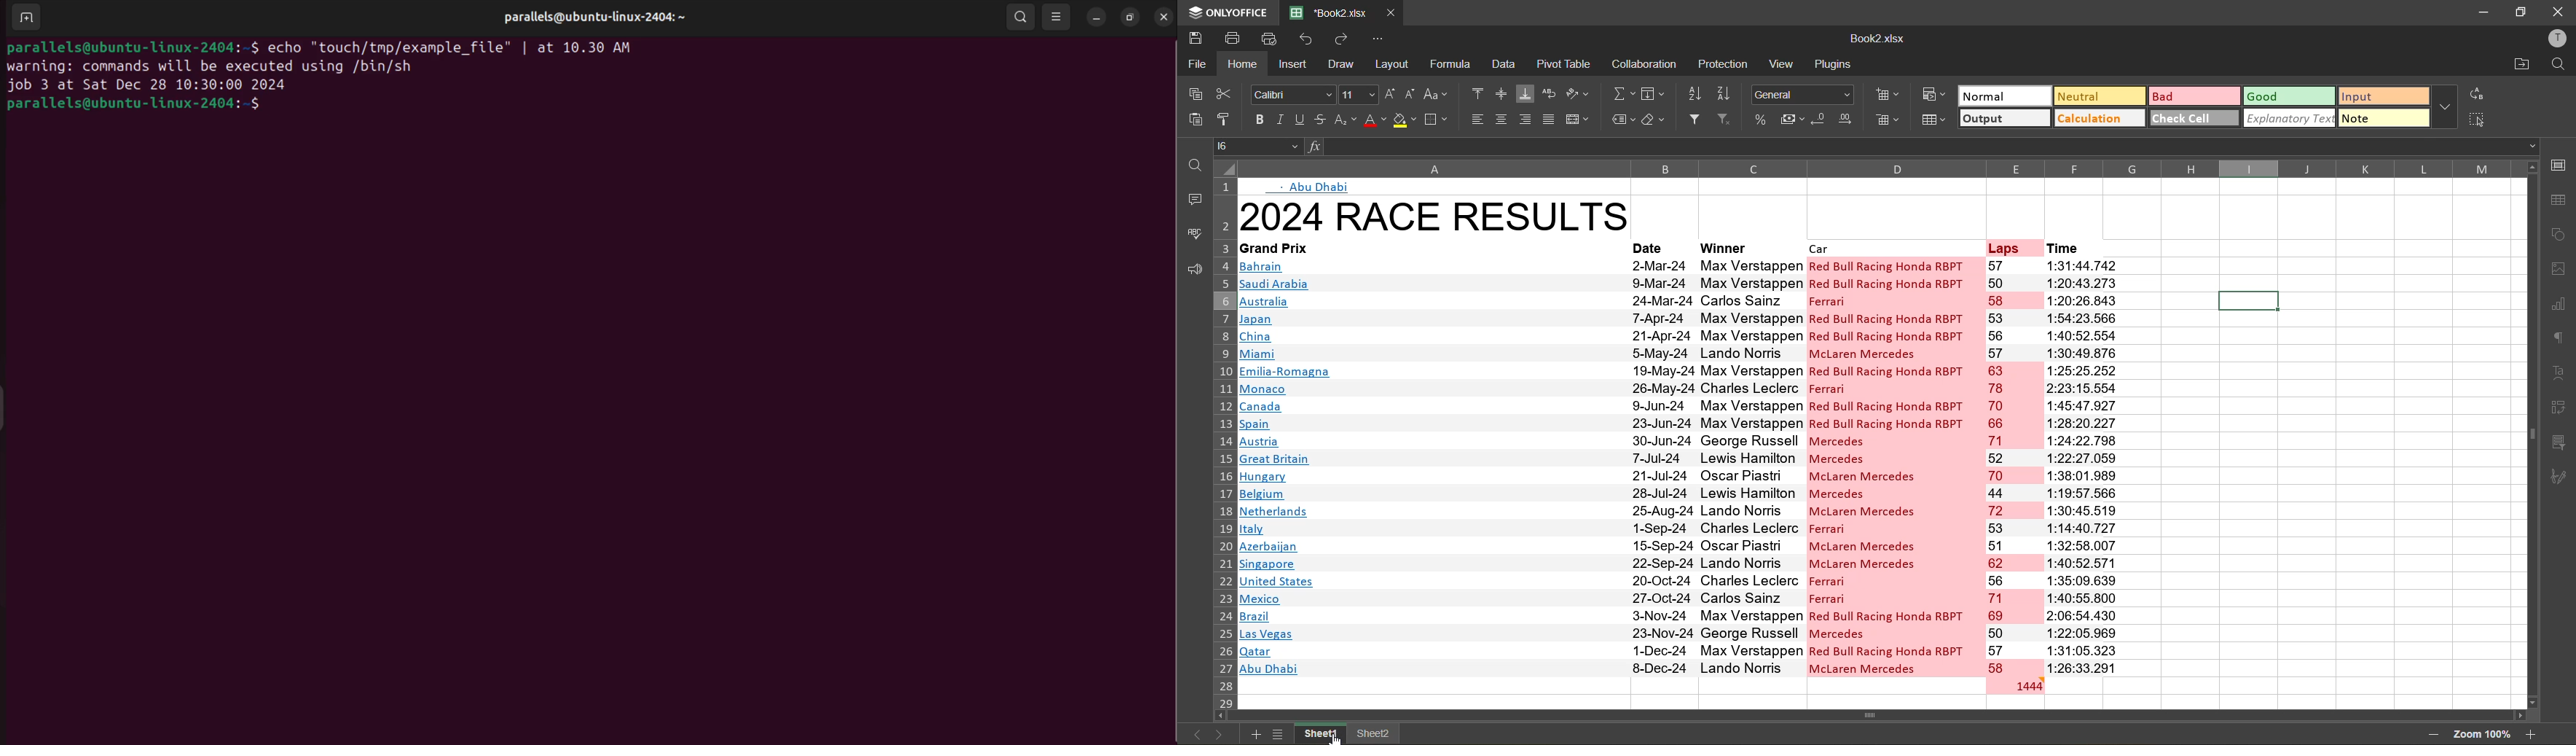  I want to click on output, so click(2000, 119).